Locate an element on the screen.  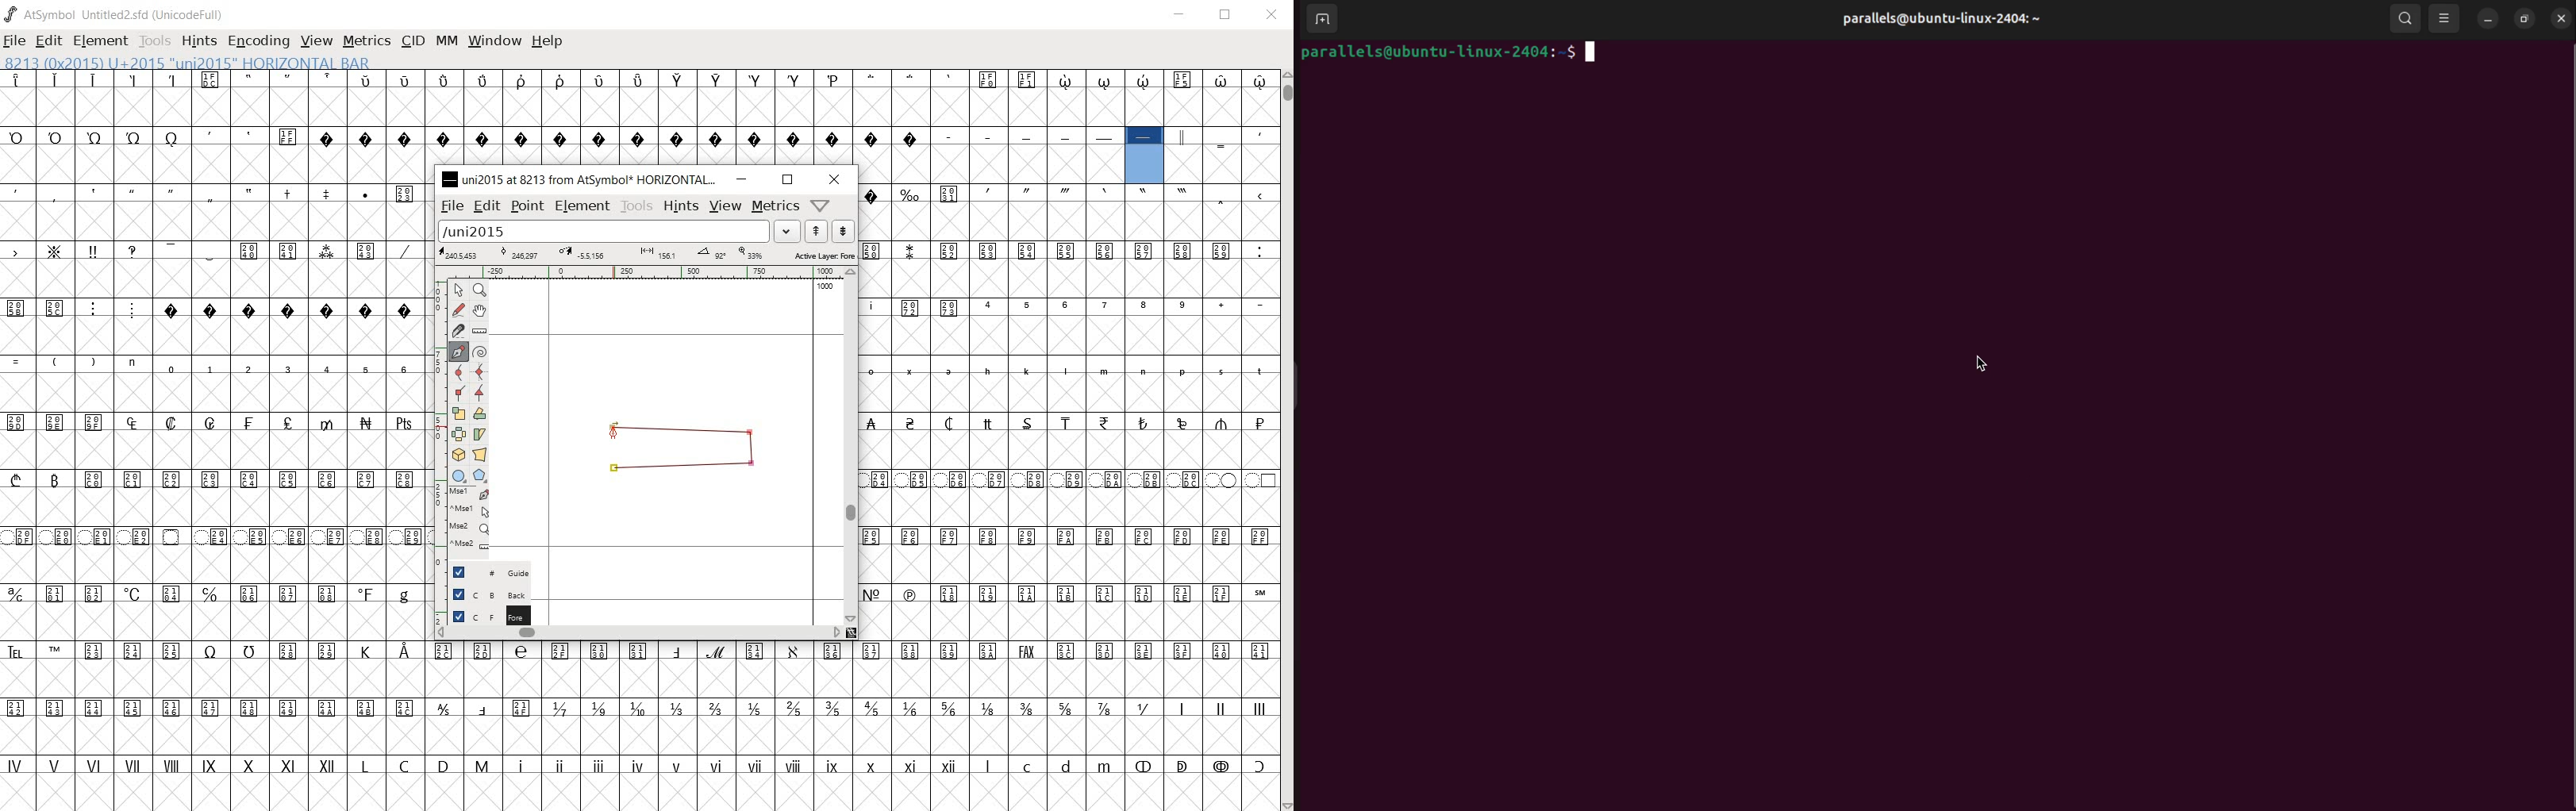
glyph characters is located at coordinates (867, 98).